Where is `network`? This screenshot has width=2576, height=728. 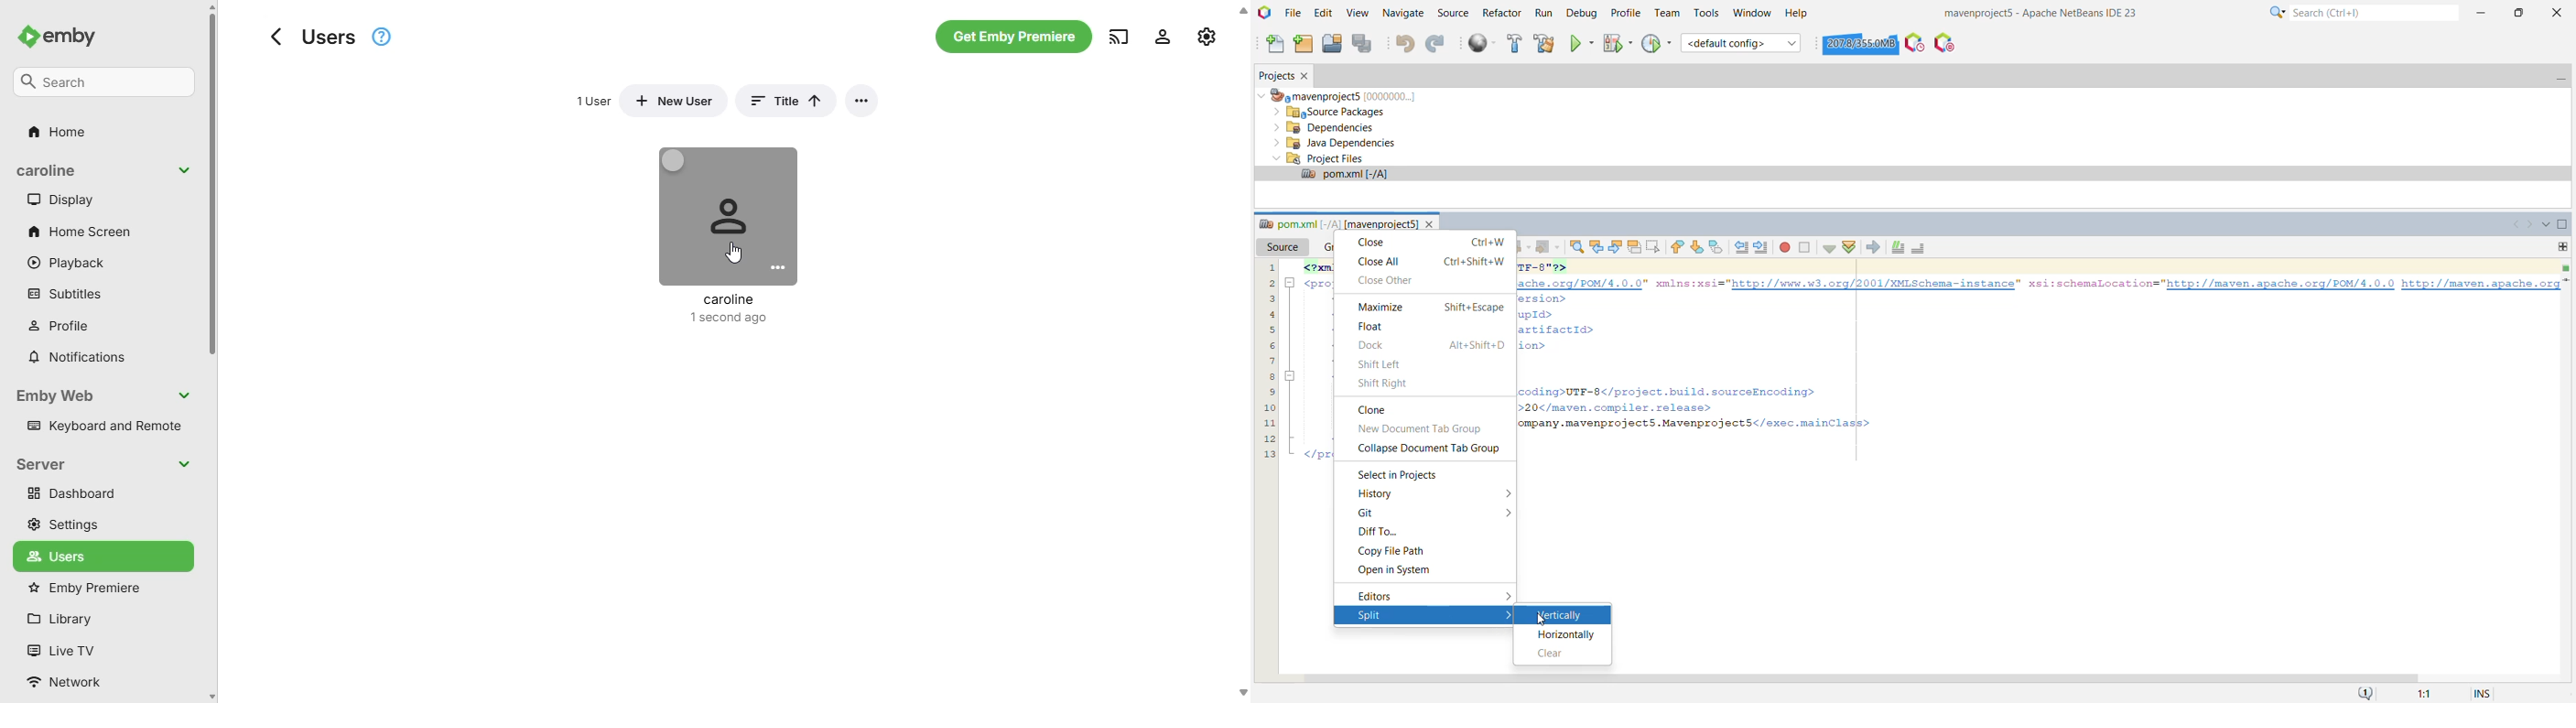 network is located at coordinates (65, 682).